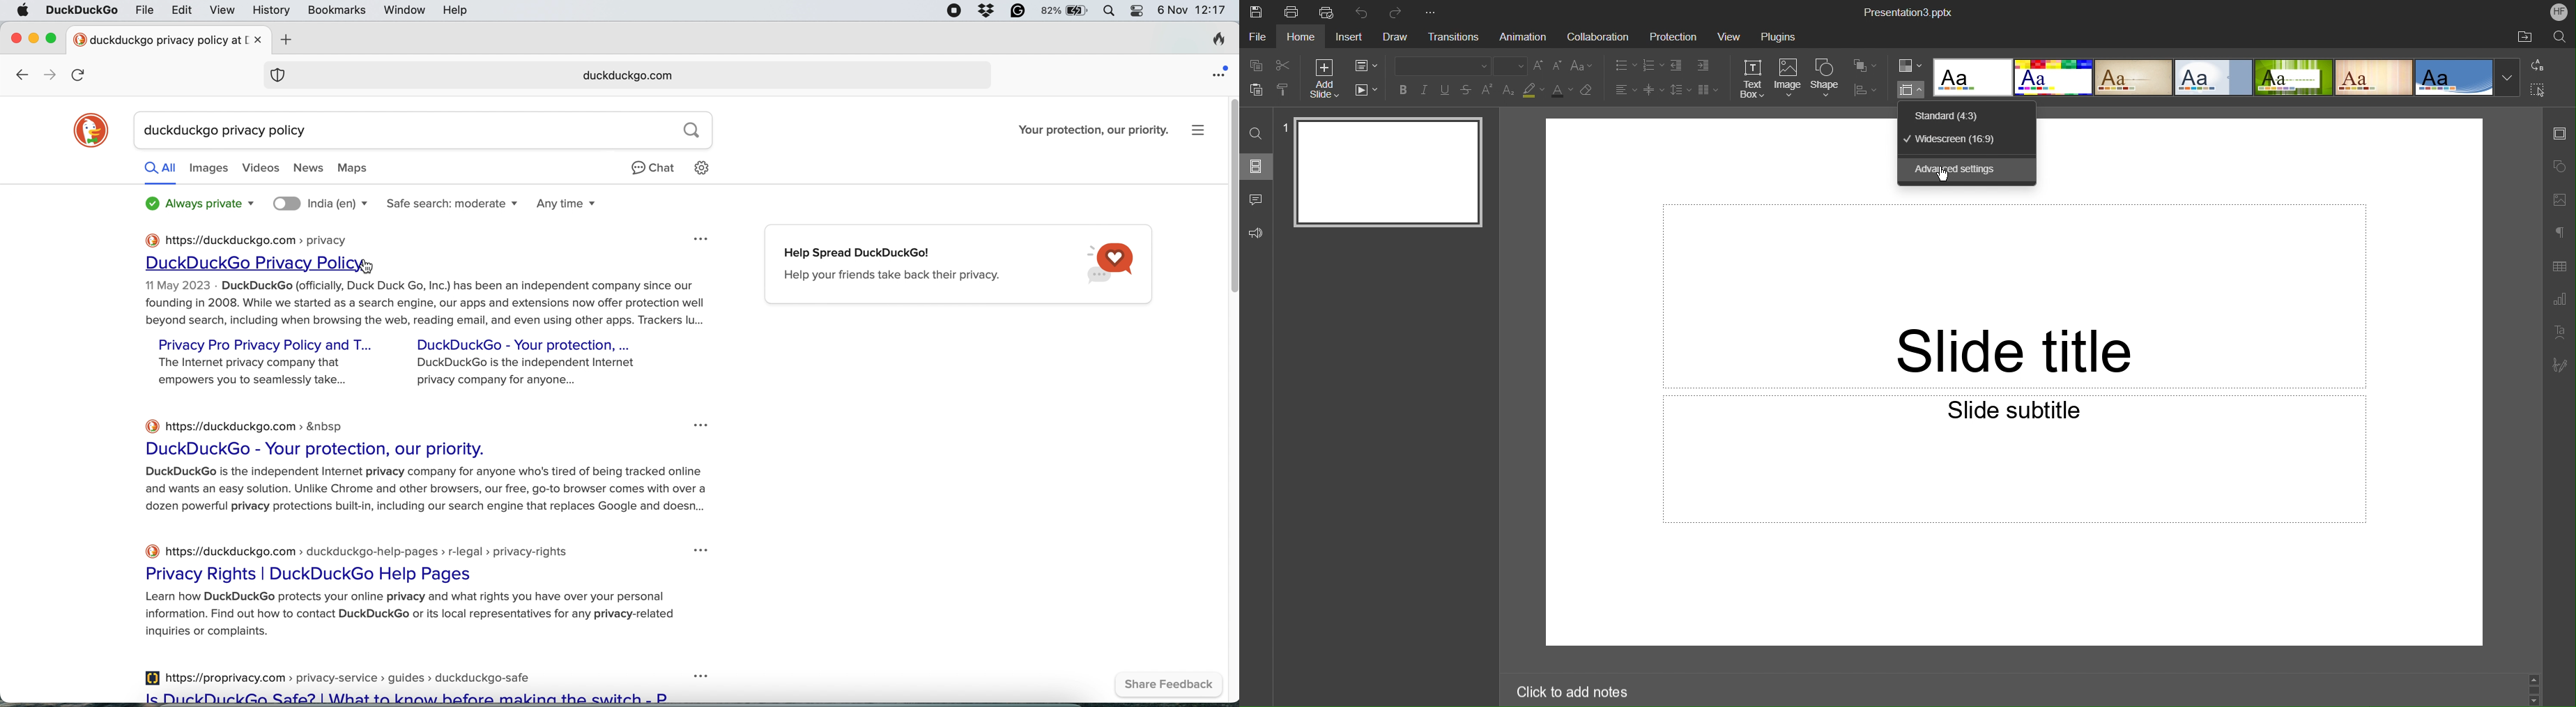  What do you see at coordinates (1955, 141) in the screenshot?
I see `Widescreen(16:9)` at bounding box center [1955, 141].